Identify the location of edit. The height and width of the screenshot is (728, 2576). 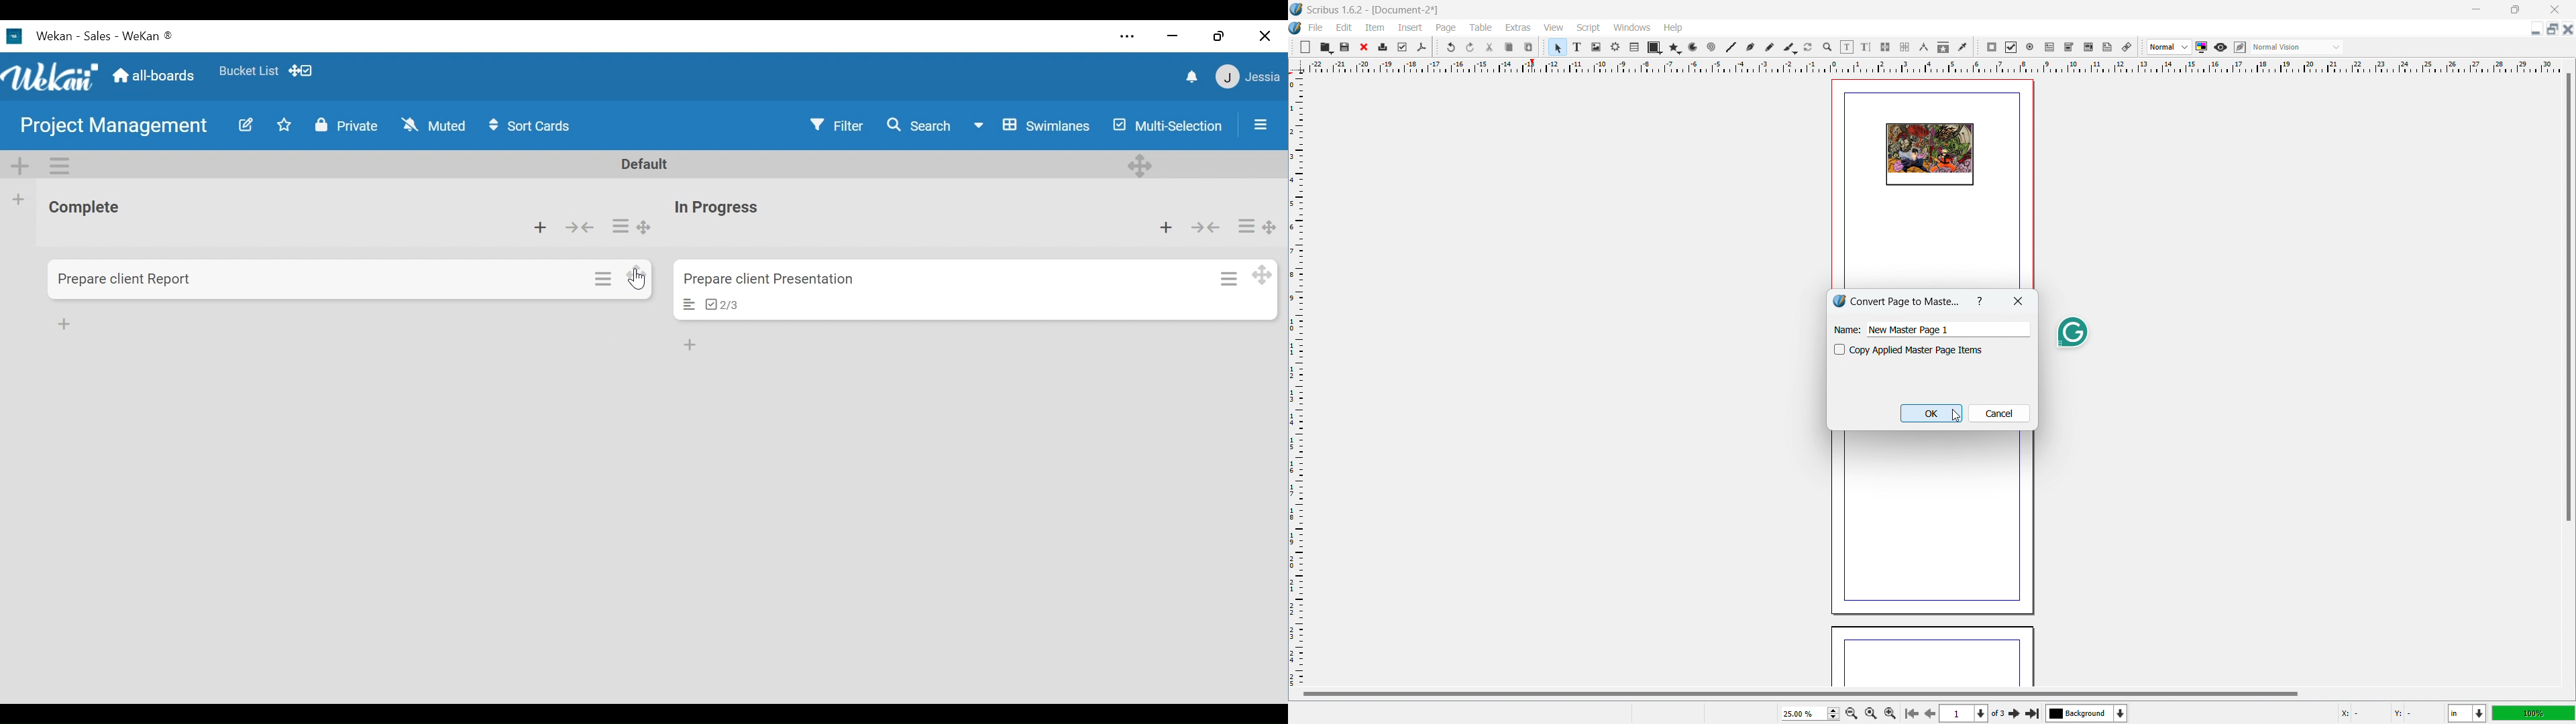
(1344, 27).